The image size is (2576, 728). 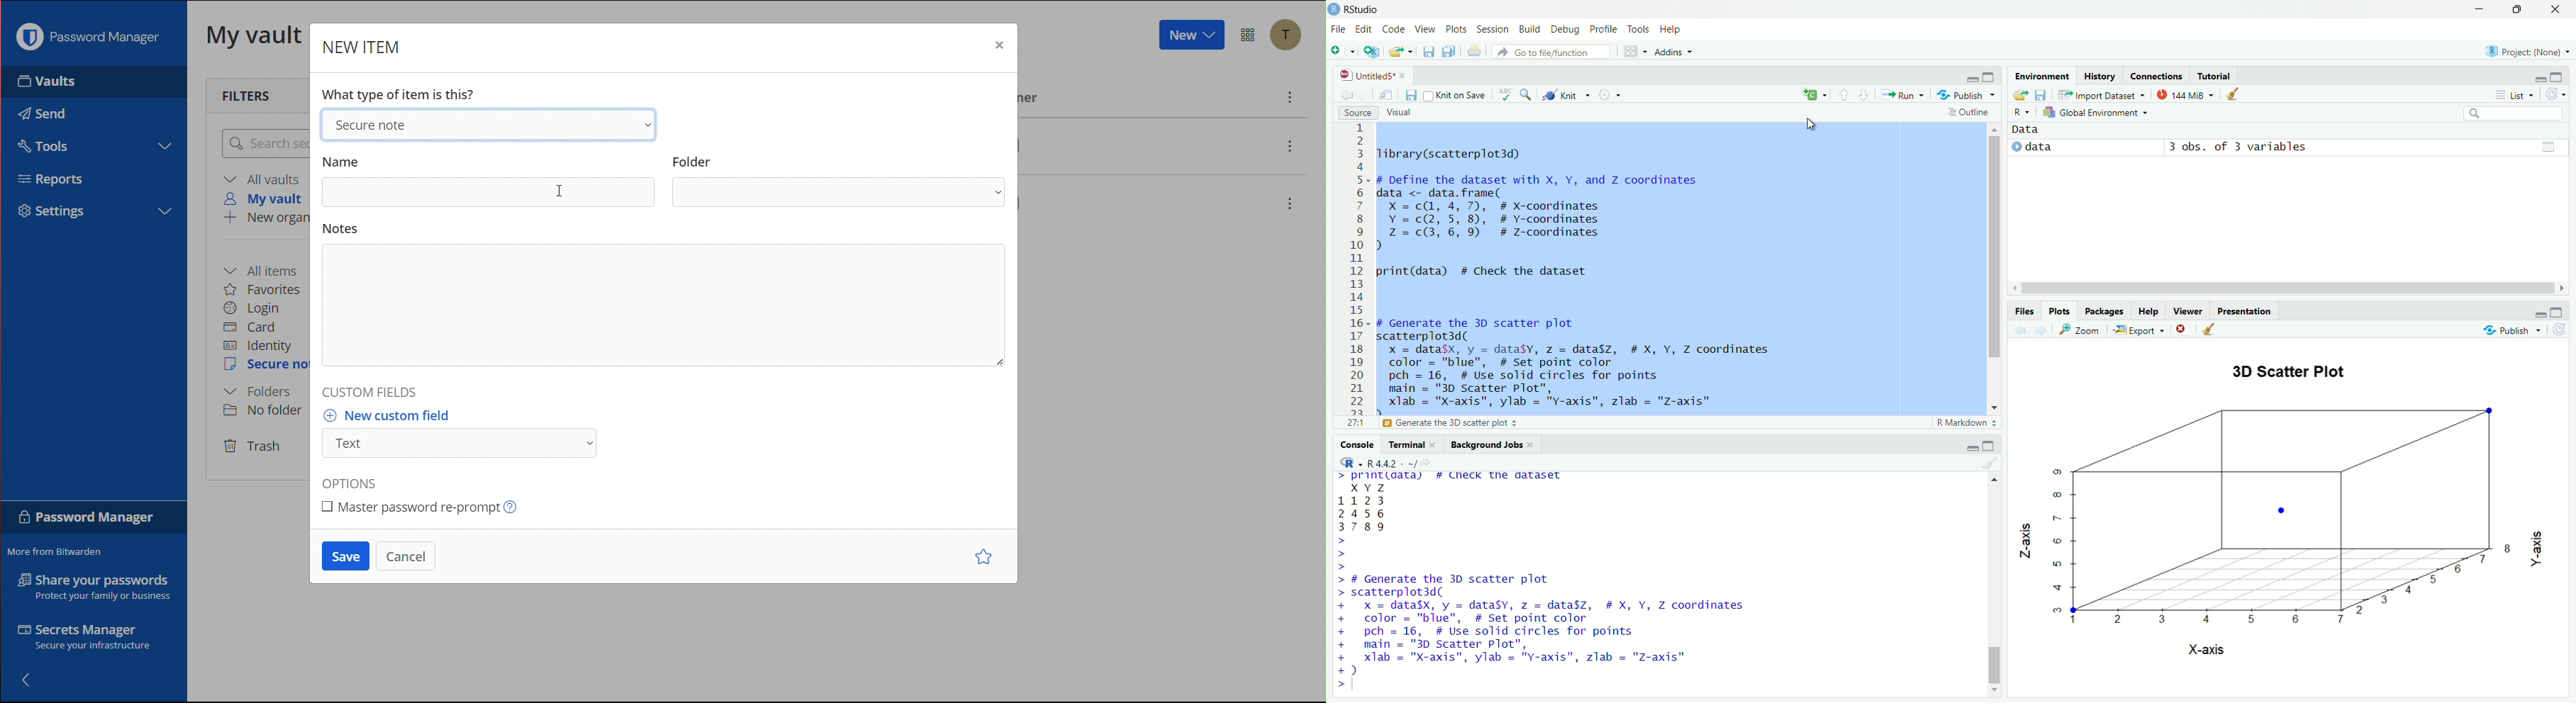 What do you see at coordinates (2287, 288) in the screenshot?
I see `scrollbar` at bounding box center [2287, 288].